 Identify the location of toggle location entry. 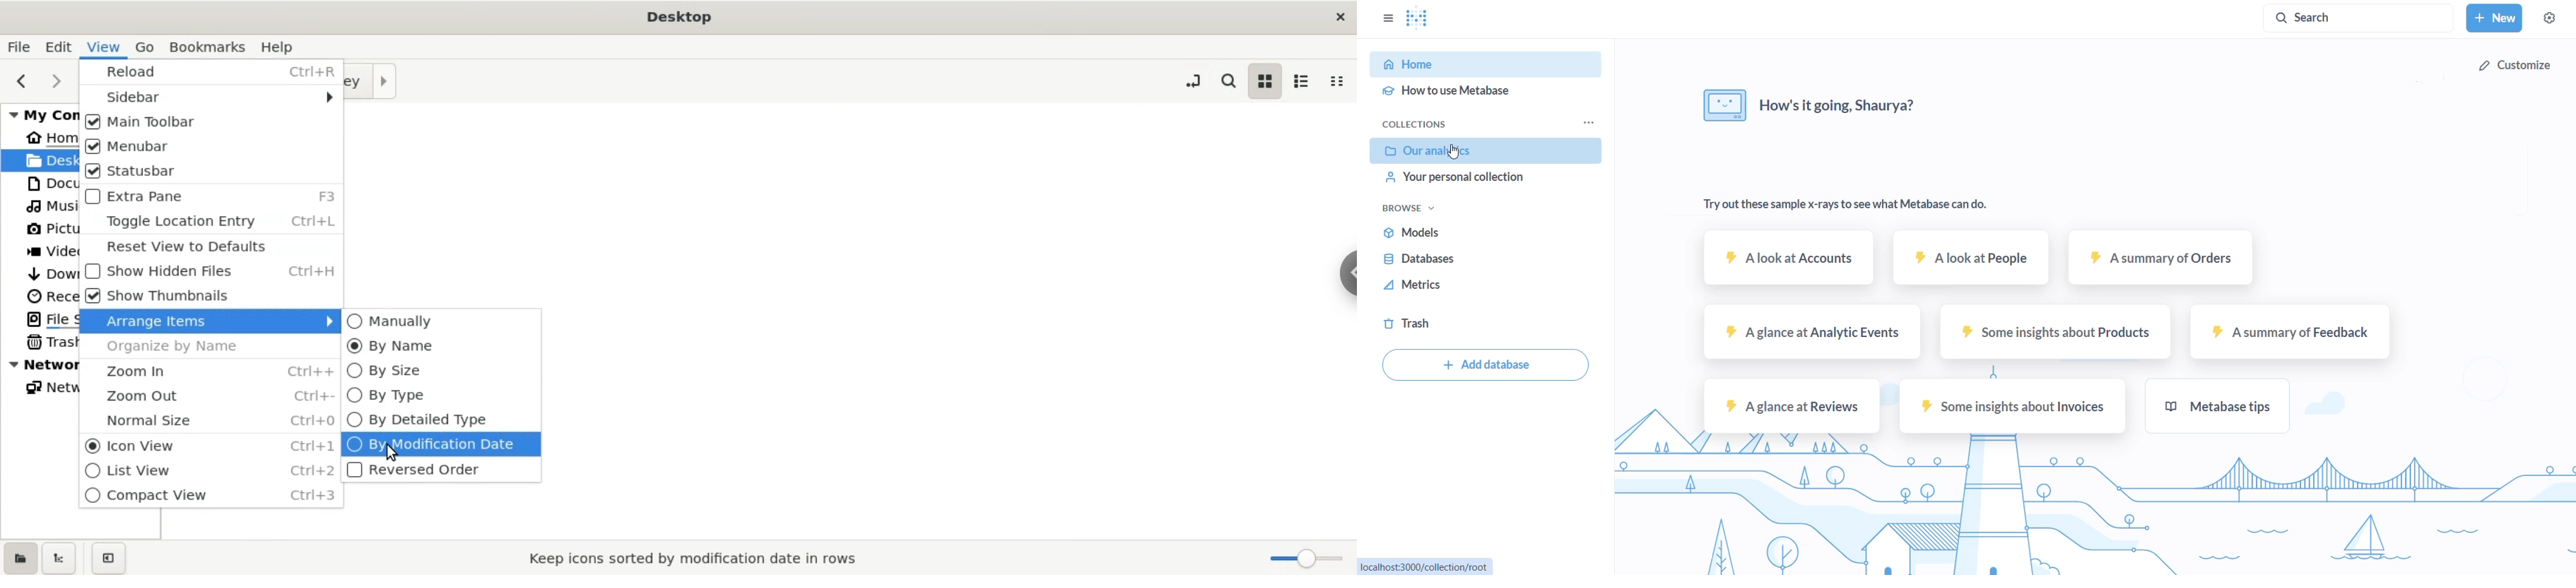
(209, 223).